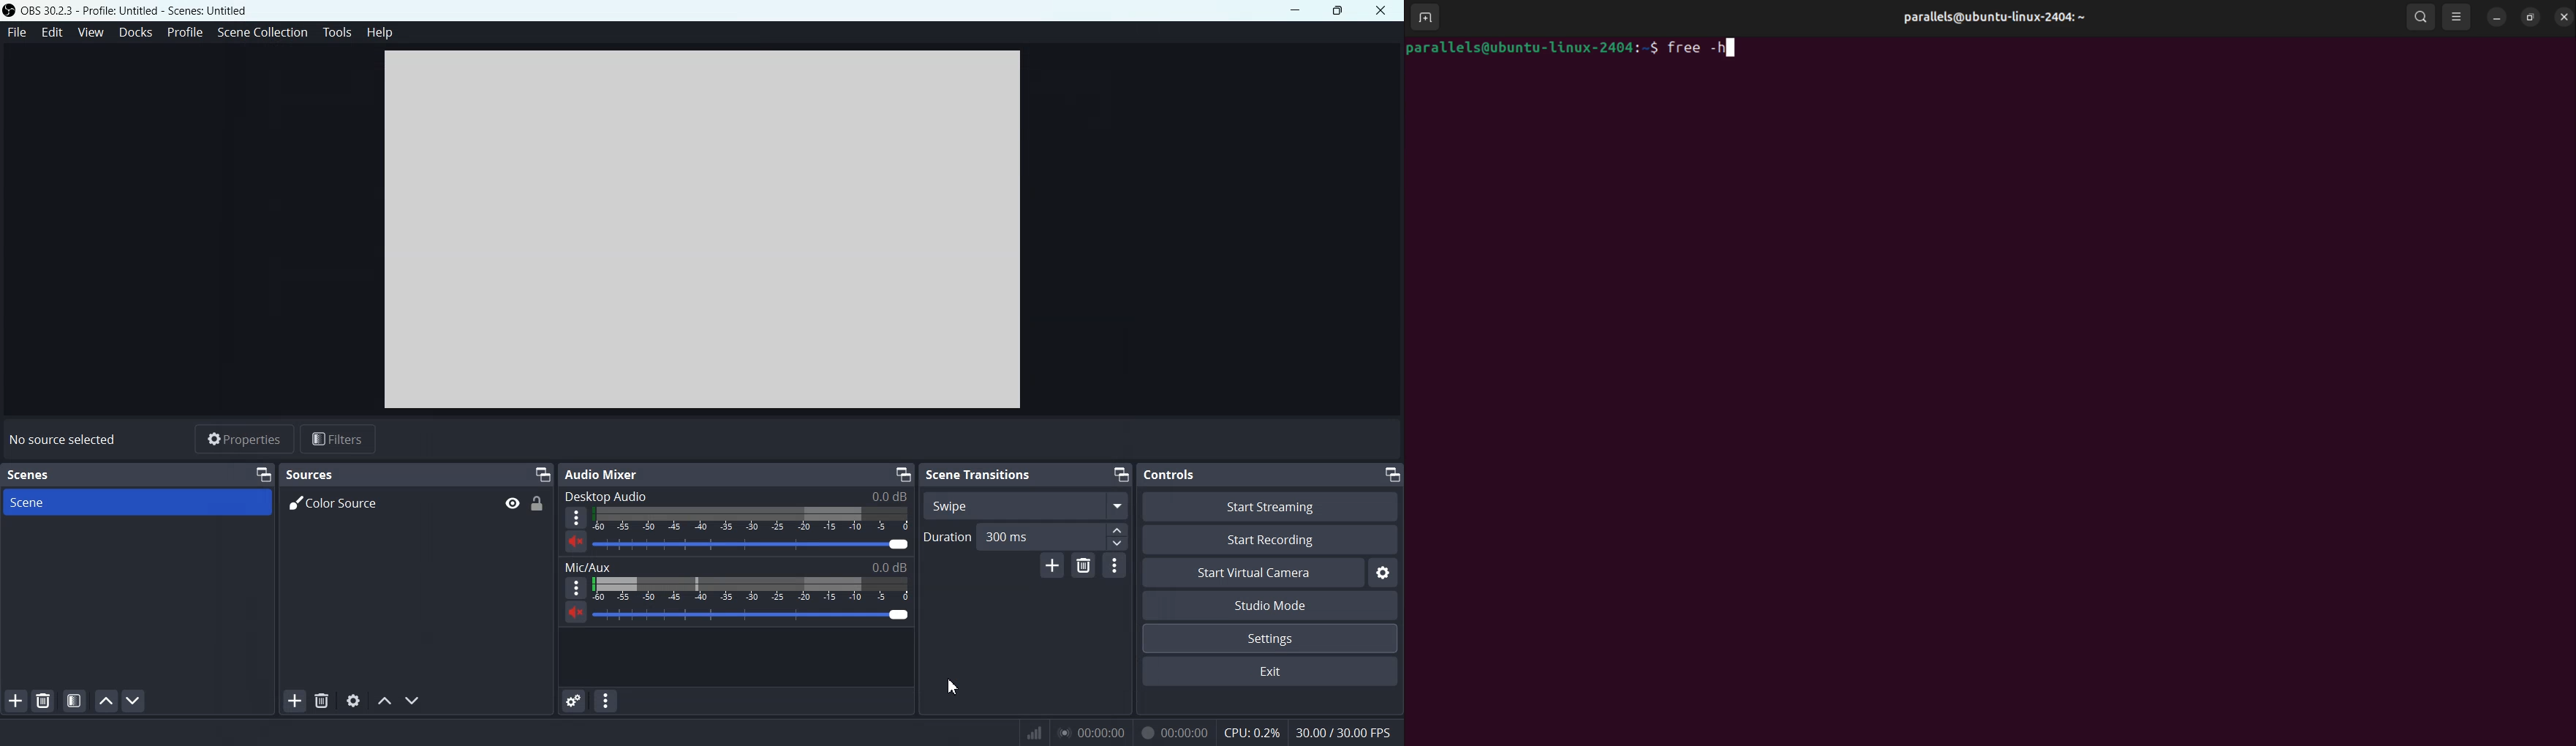  Describe the element at coordinates (513, 502) in the screenshot. I see `Eye` at that location.